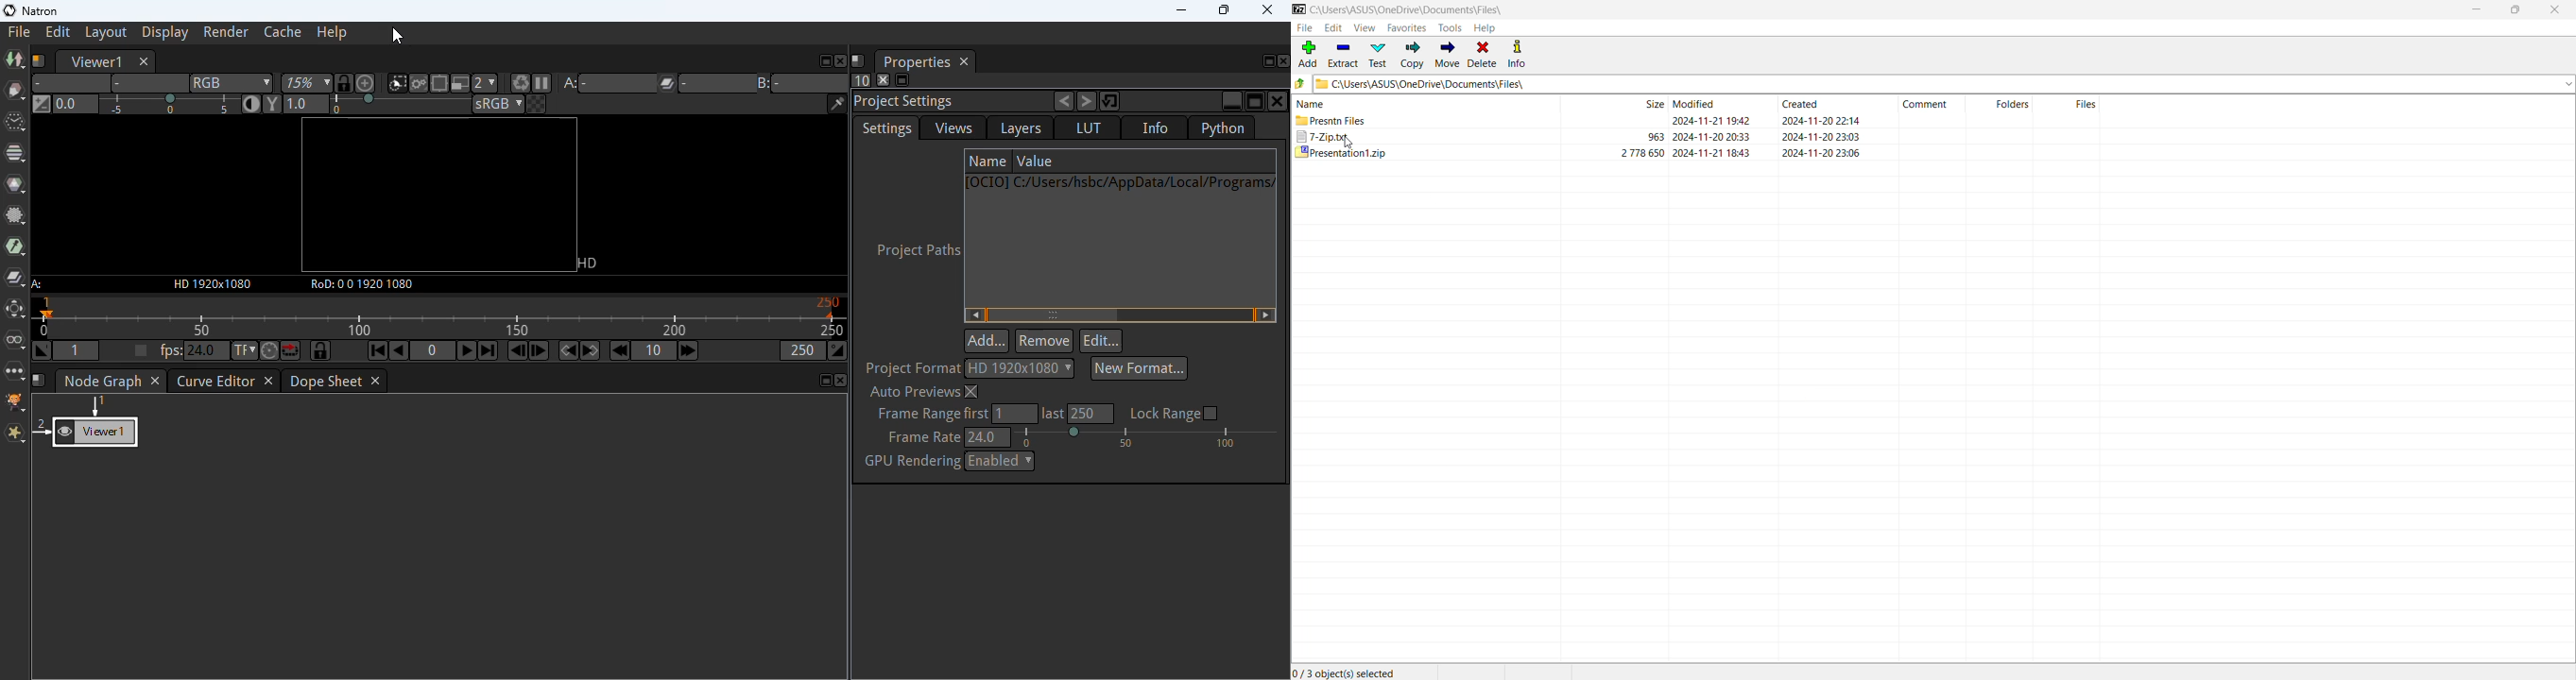 Image resolution: width=2576 pixels, height=700 pixels. I want to click on created, so click(1800, 104).